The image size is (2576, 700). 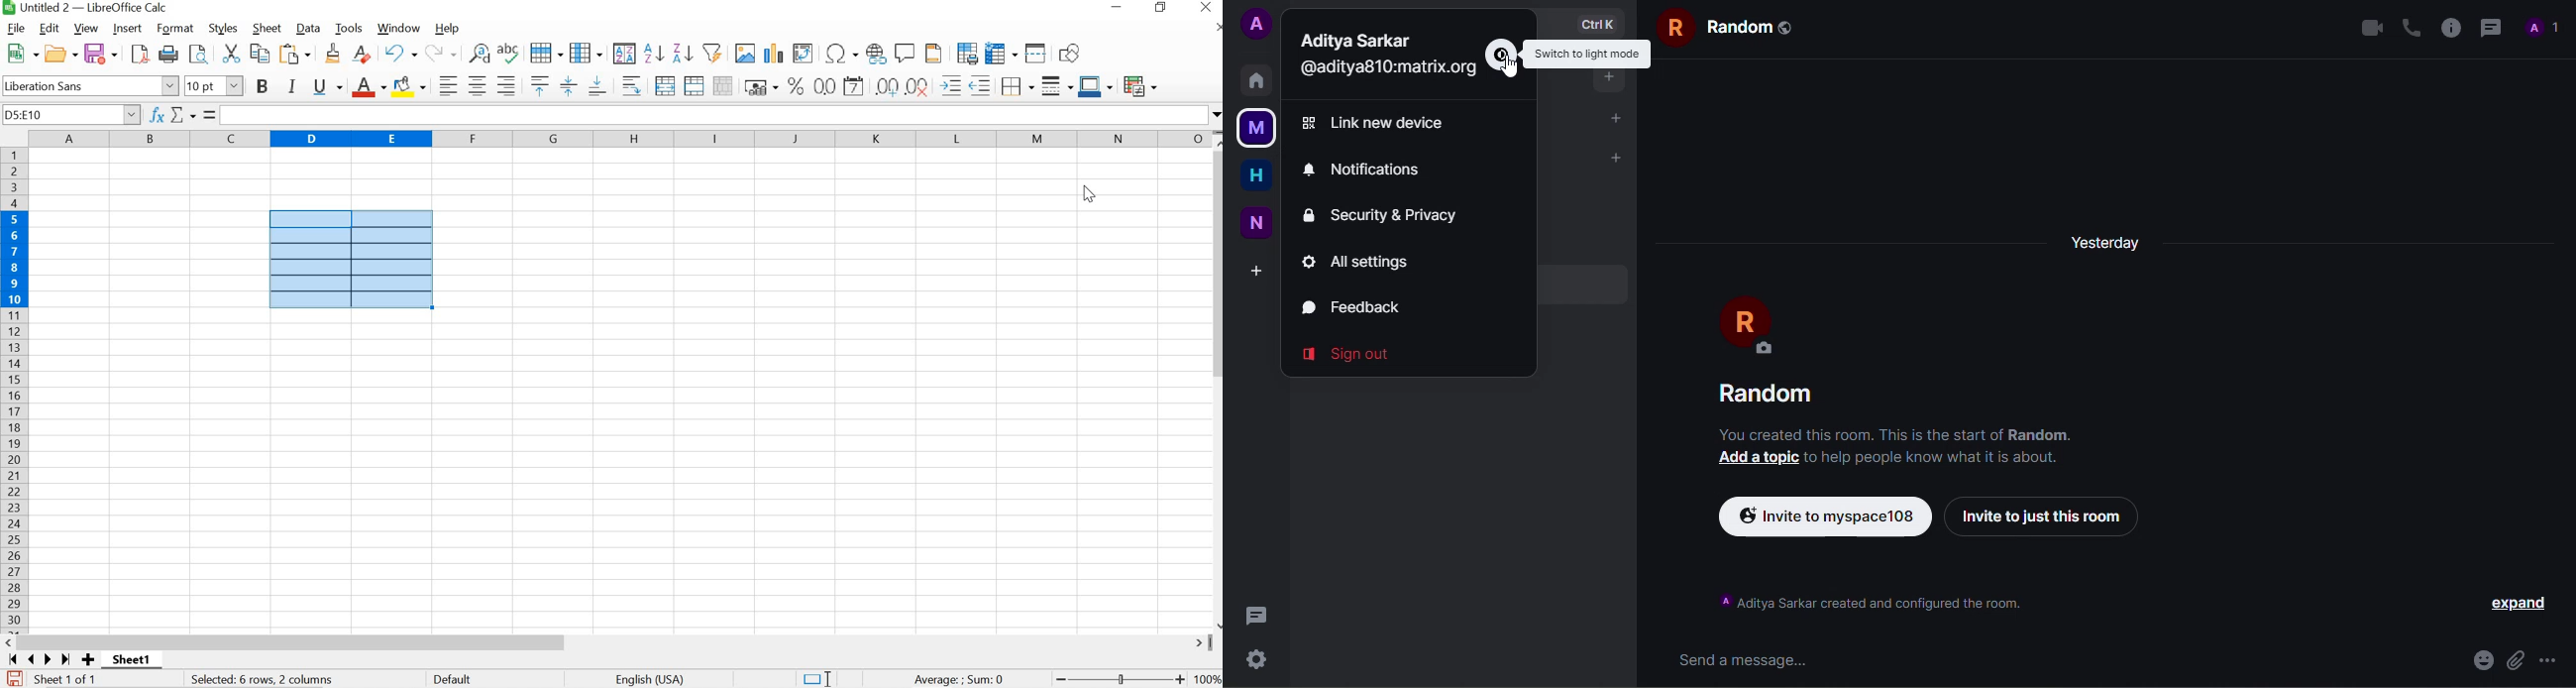 What do you see at coordinates (1260, 80) in the screenshot?
I see `home` at bounding box center [1260, 80].